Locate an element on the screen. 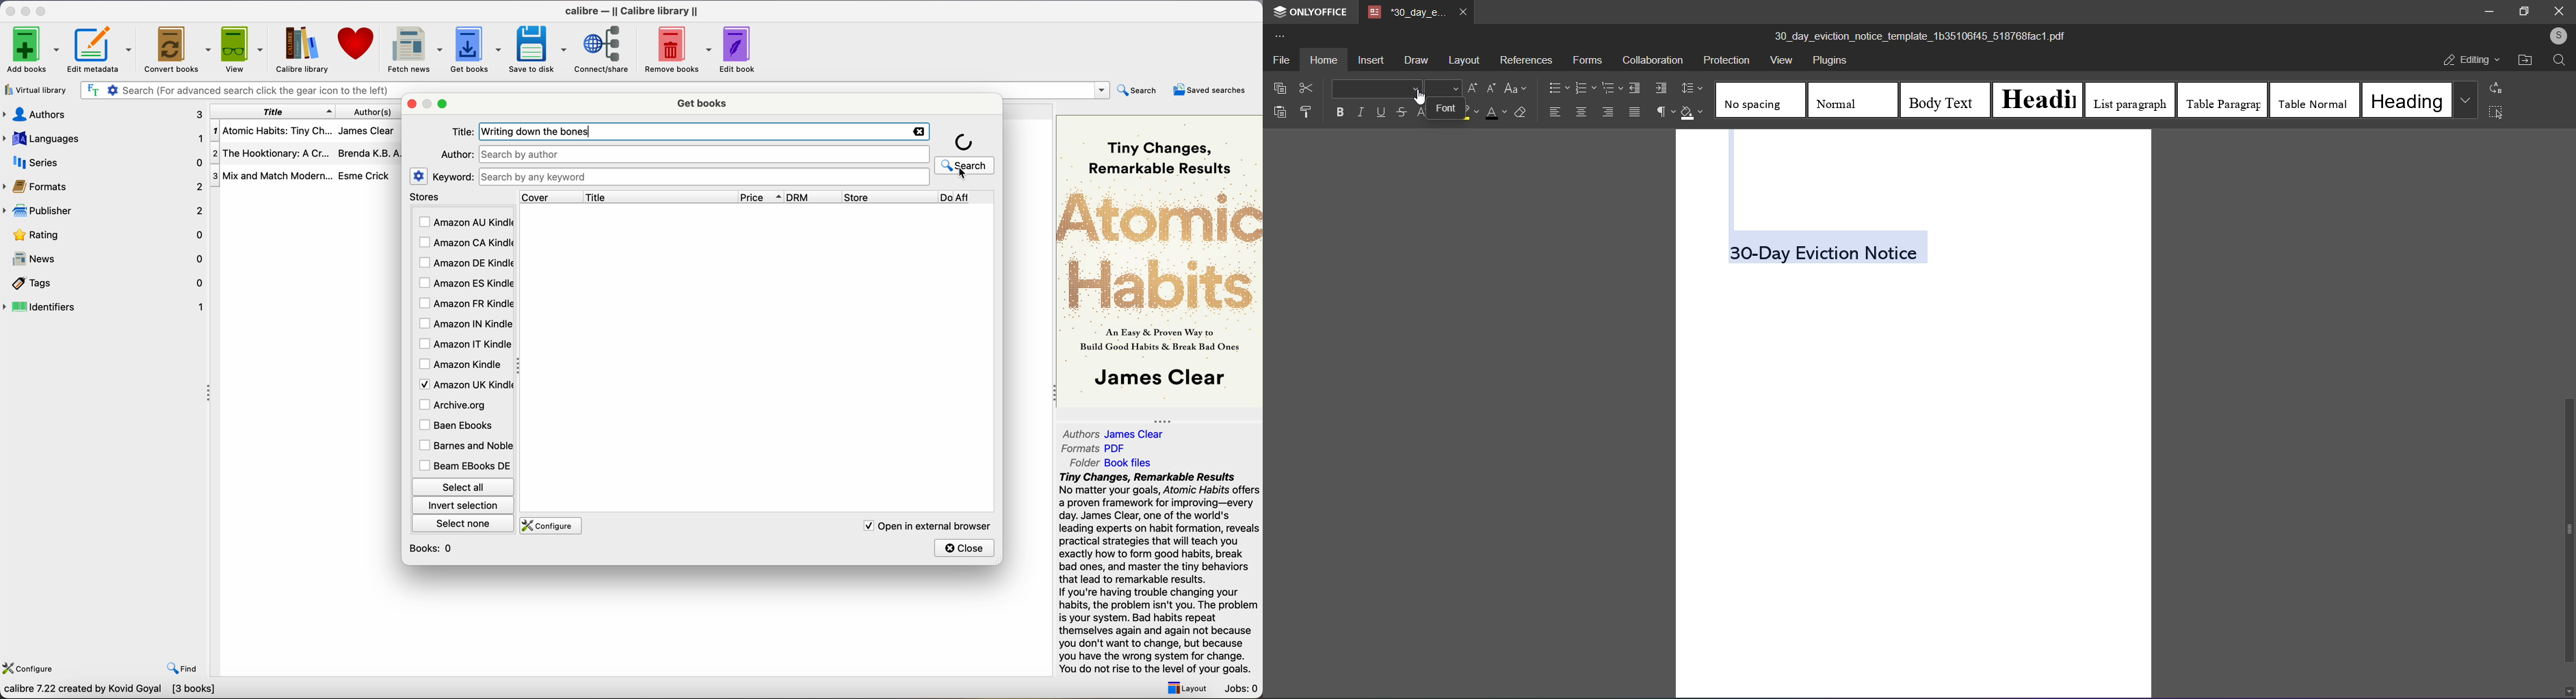 This screenshot has height=700, width=2576. close is located at coordinates (9, 11).